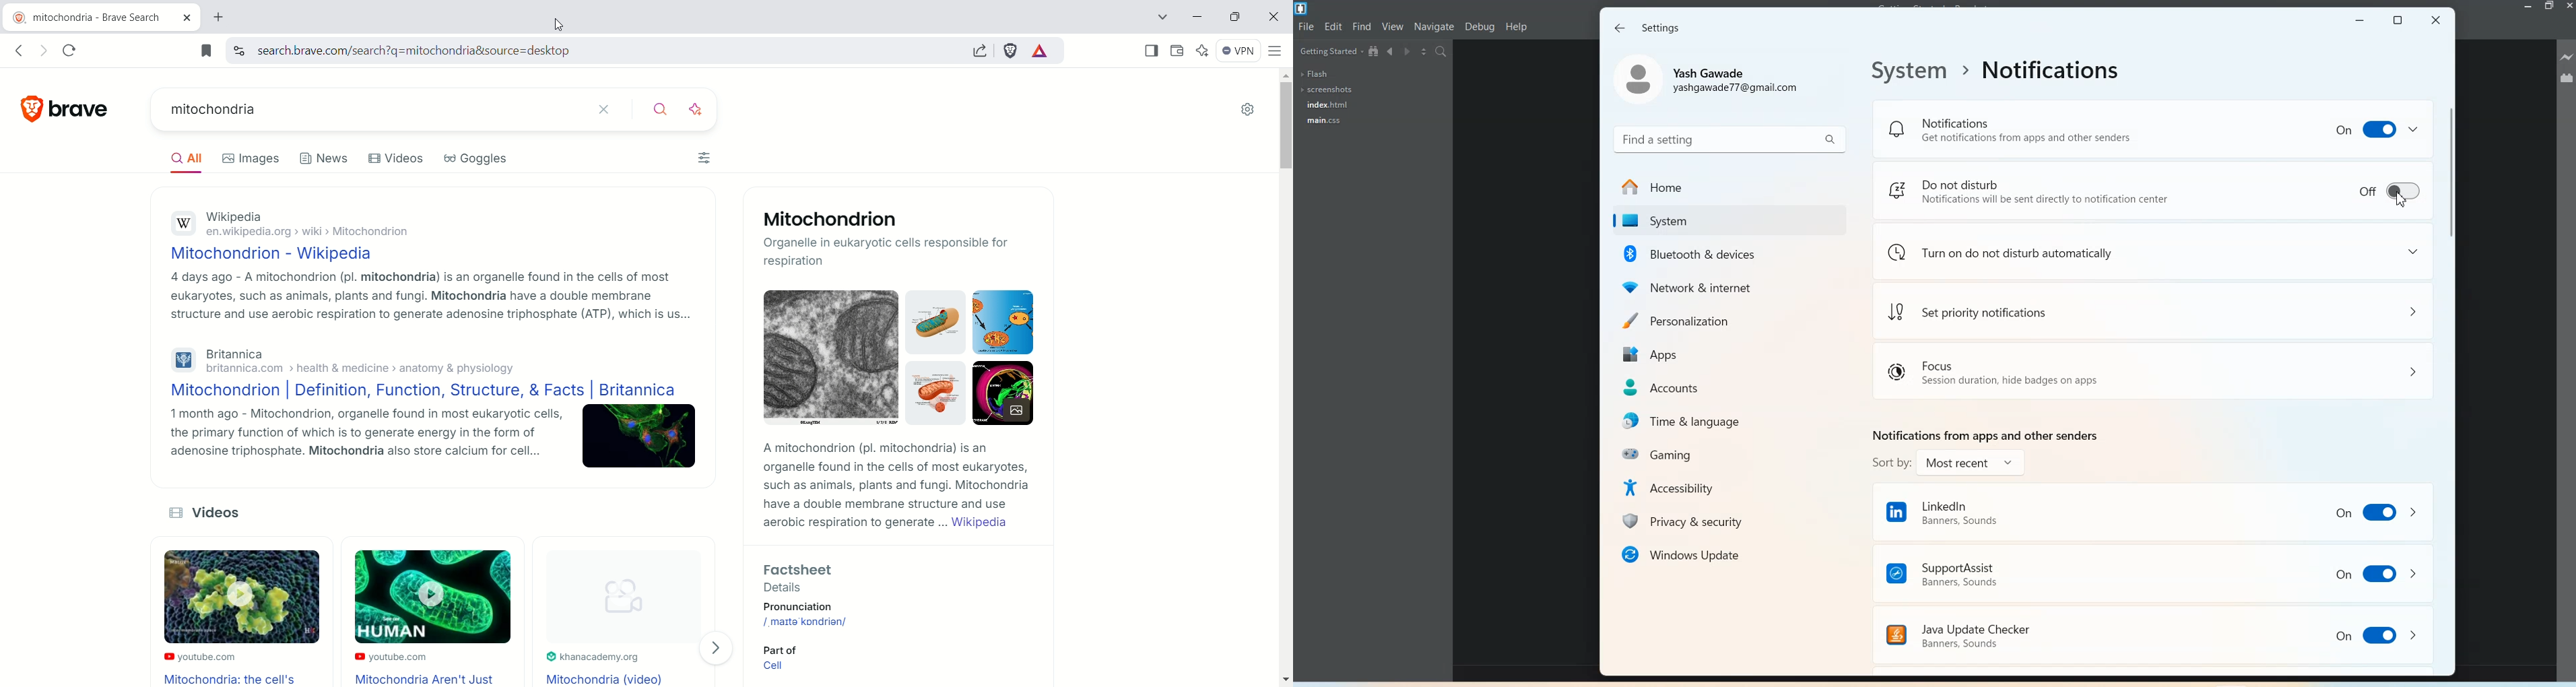 This screenshot has width=2576, height=700. What do you see at coordinates (1331, 51) in the screenshot?
I see `Getting Started` at bounding box center [1331, 51].